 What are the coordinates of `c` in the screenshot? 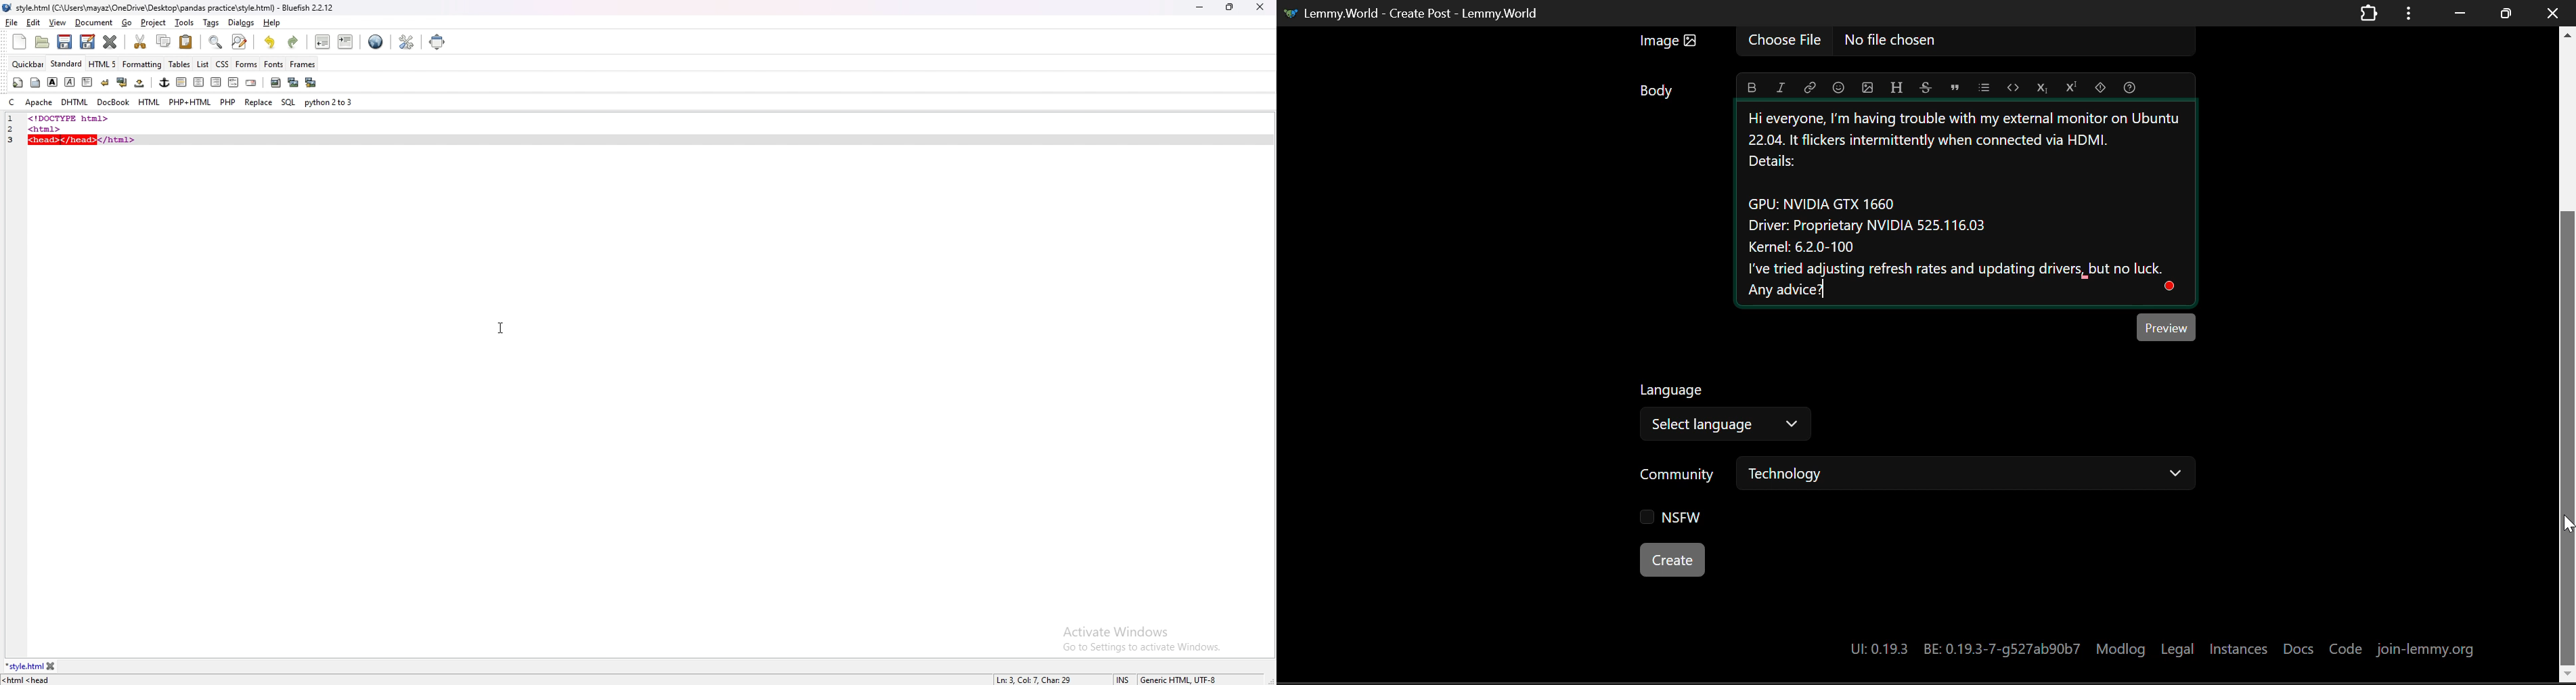 It's located at (11, 102).